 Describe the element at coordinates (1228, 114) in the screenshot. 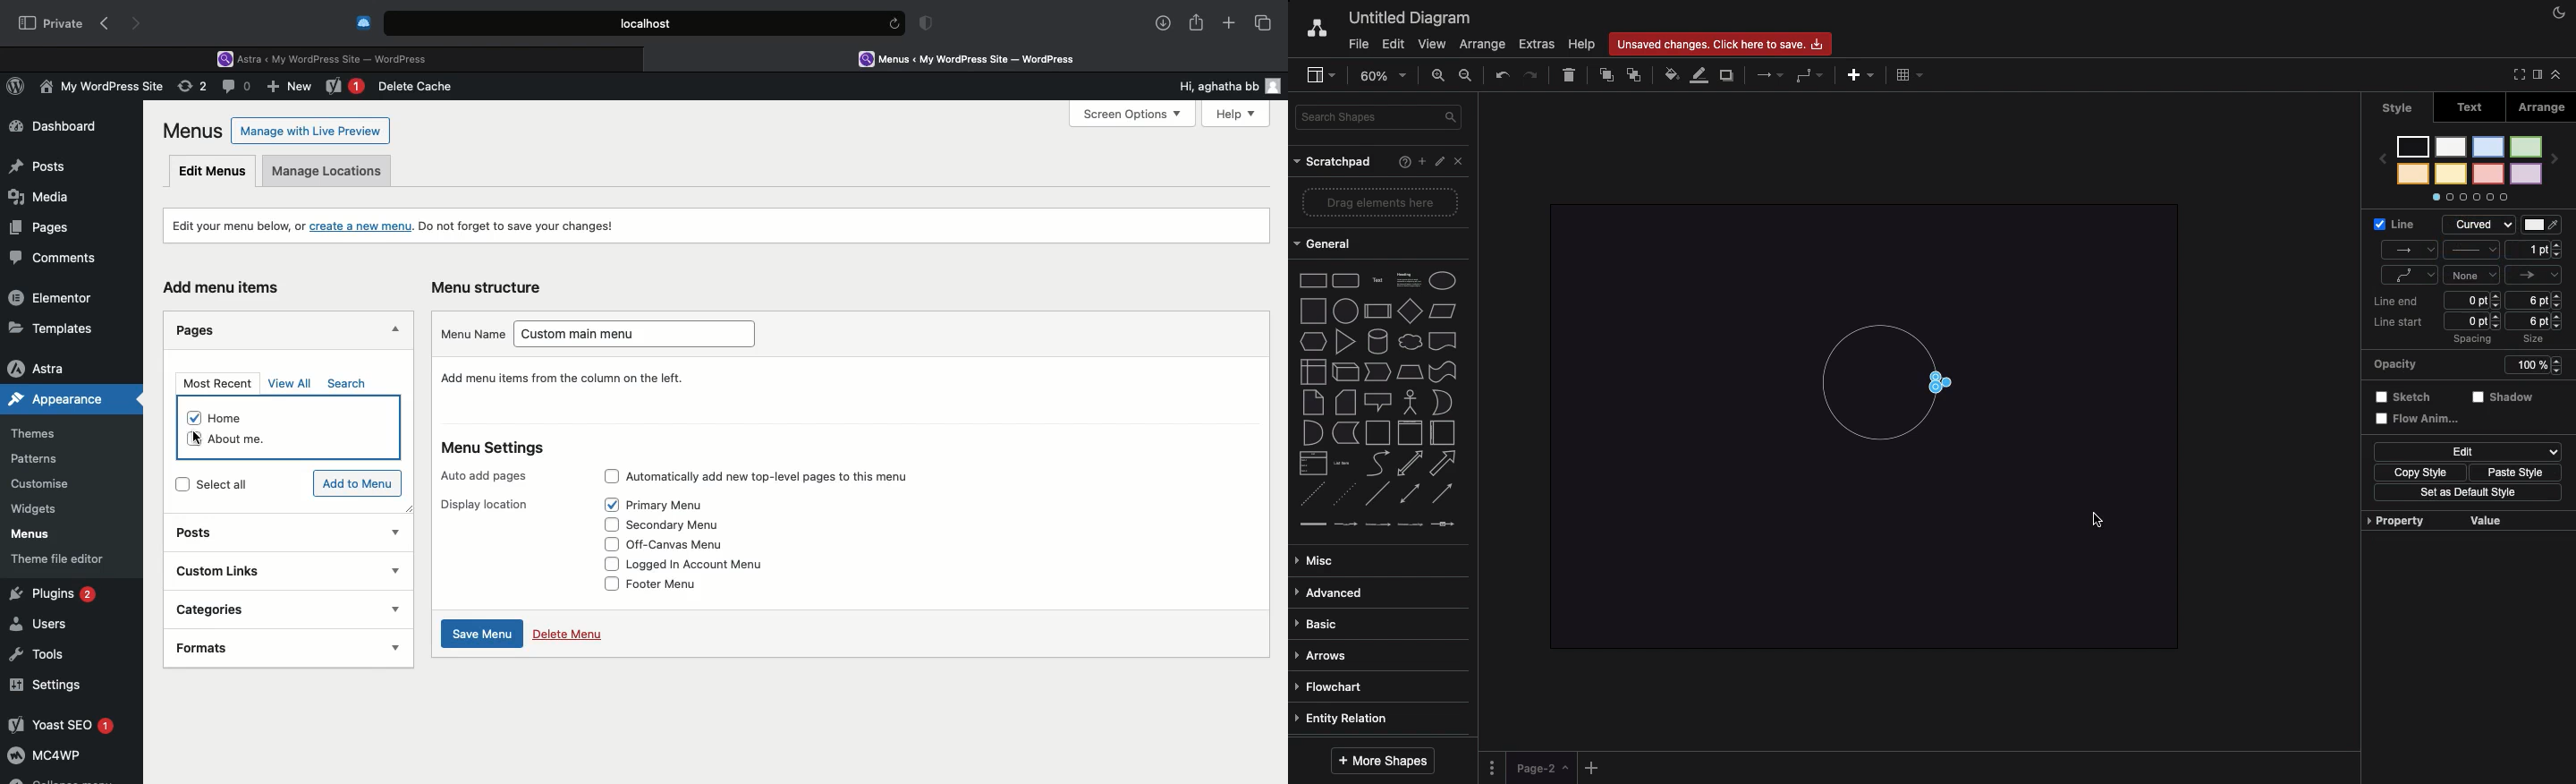

I see `Help` at that location.